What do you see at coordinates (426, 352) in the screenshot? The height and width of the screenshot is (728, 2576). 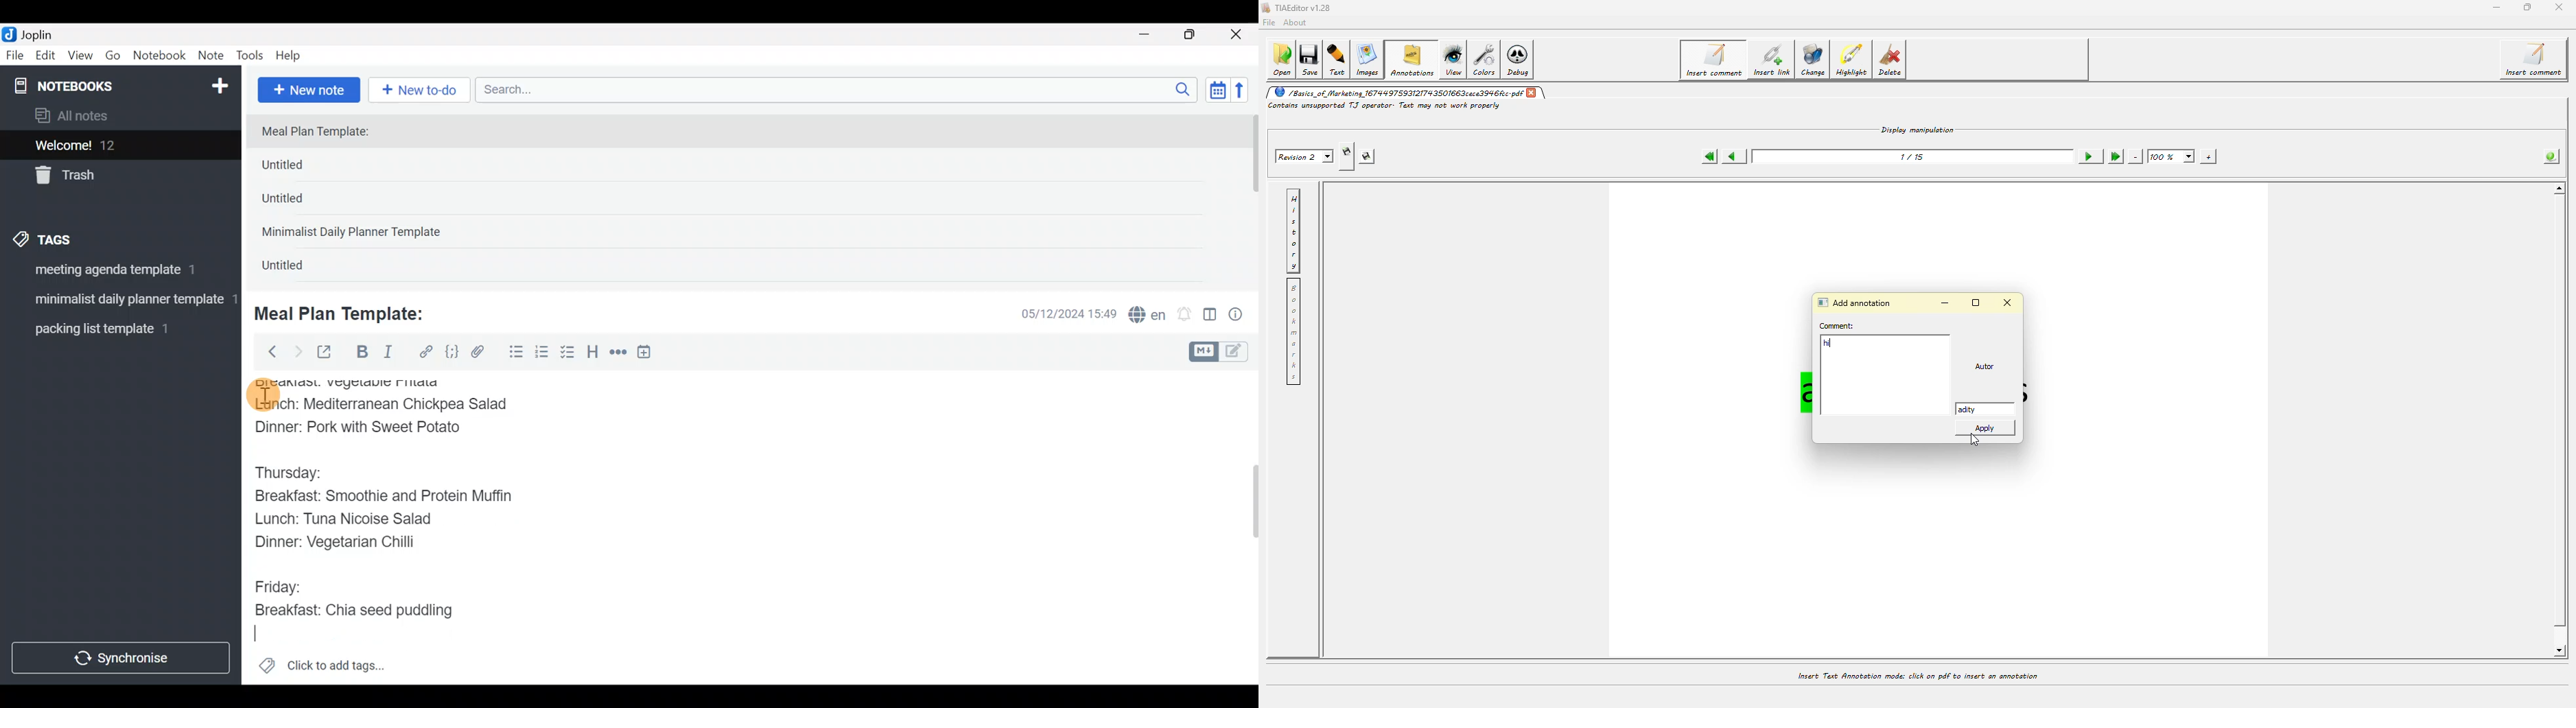 I see `Hyperlink` at bounding box center [426, 352].